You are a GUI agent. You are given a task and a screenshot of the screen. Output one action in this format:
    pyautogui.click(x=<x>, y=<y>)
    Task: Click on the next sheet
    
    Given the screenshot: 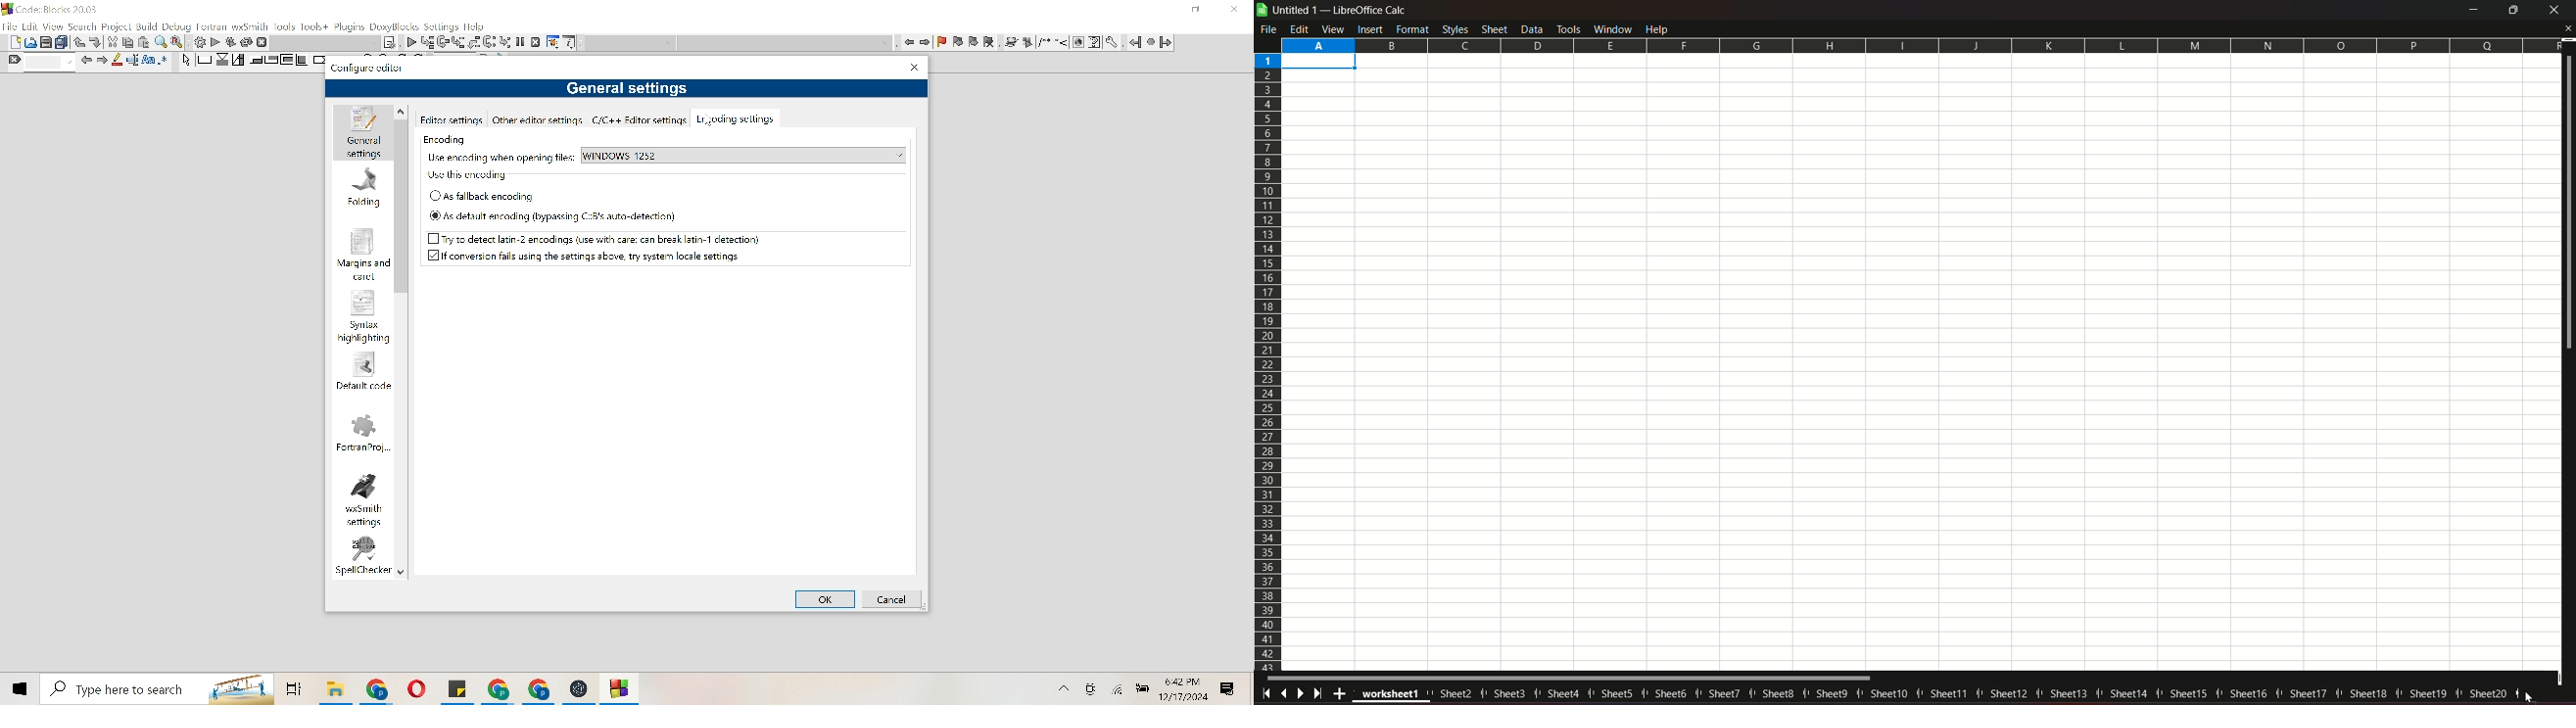 What is the action you would take?
    pyautogui.click(x=1302, y=693)
    